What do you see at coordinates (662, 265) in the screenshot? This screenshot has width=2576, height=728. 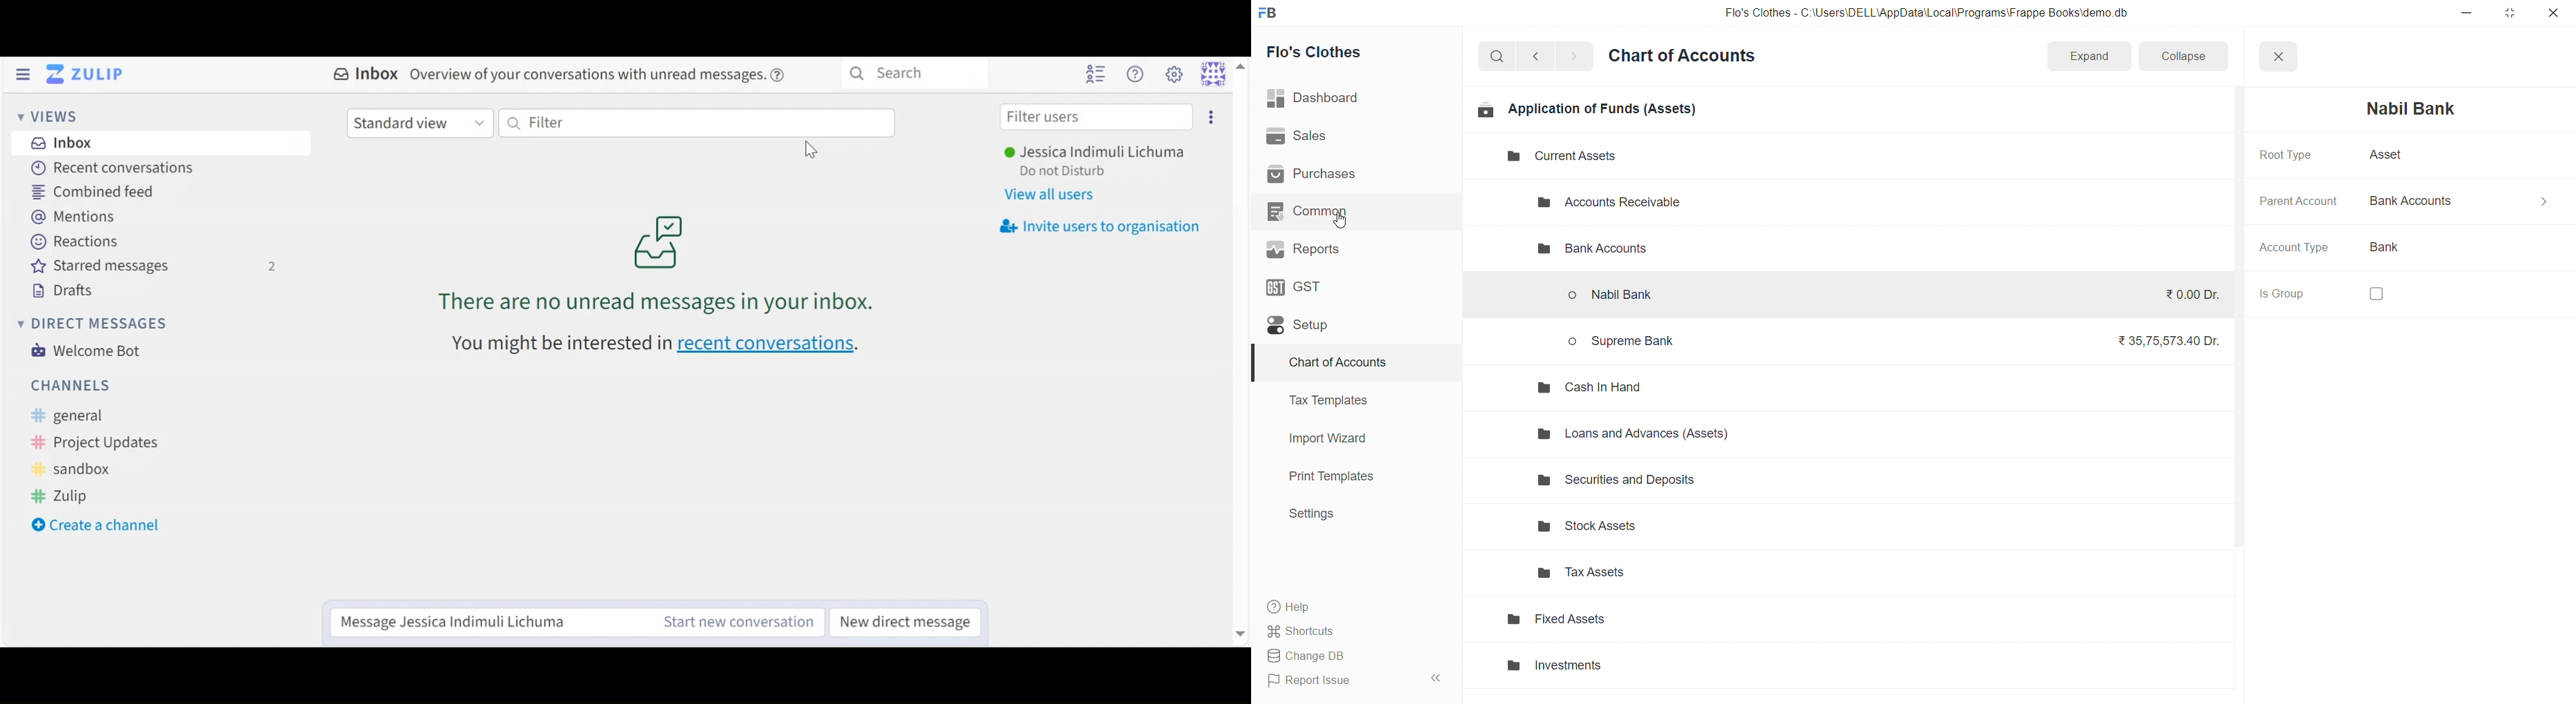 I see `no unread message in your inboxa` at bounding box center [662, 265].